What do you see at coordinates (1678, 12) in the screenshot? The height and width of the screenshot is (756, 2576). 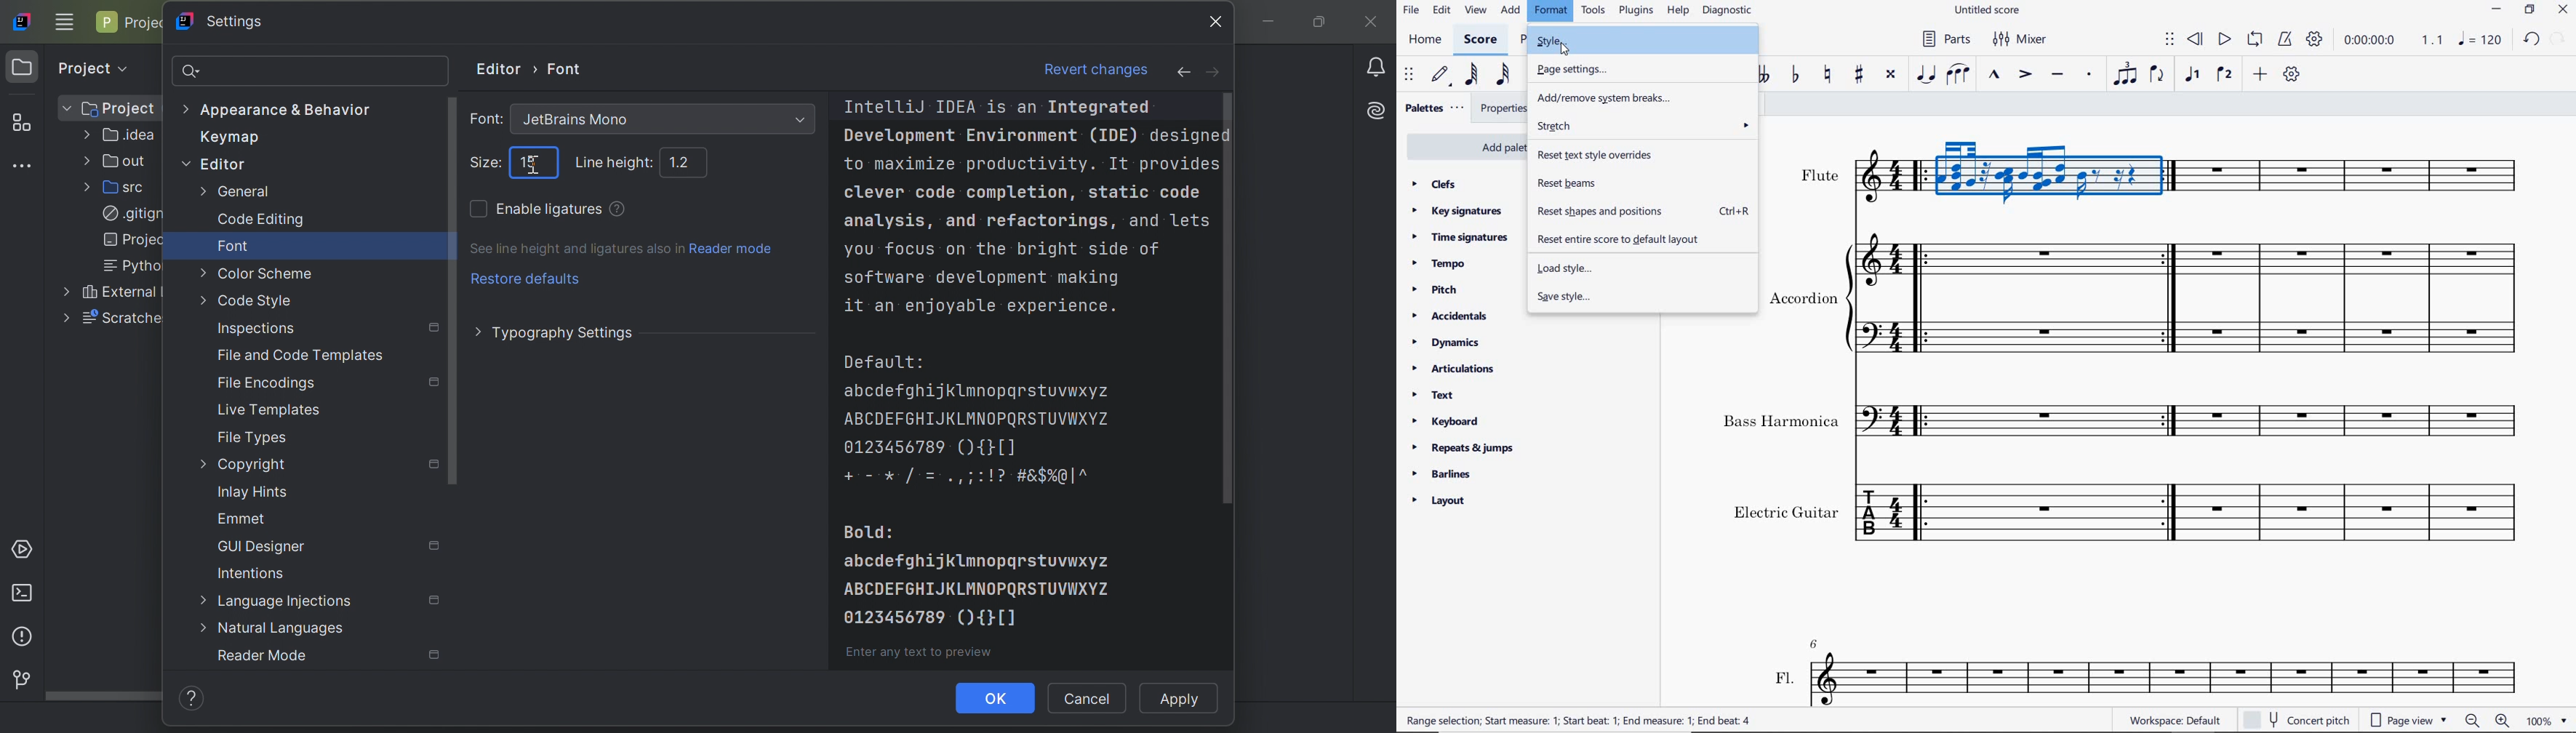 I see `help` at bounding box center [1678, 12].